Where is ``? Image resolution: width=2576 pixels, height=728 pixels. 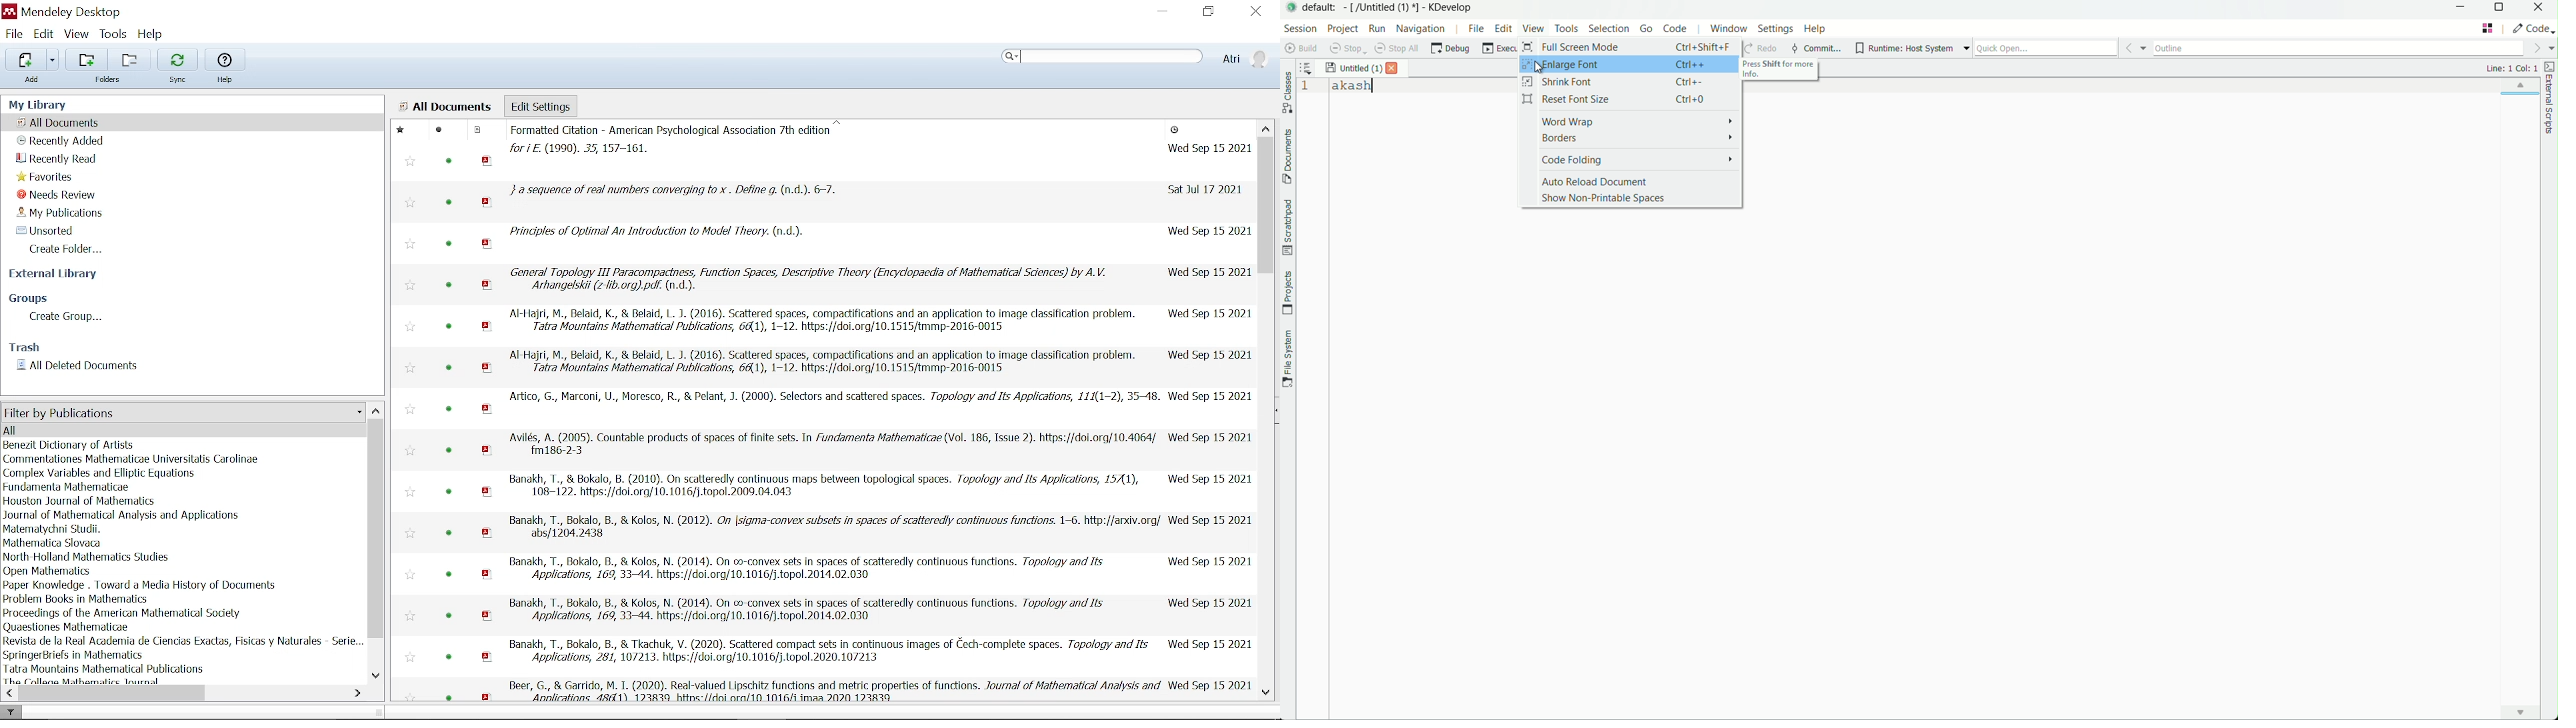  is located at coordinates (12, 693).